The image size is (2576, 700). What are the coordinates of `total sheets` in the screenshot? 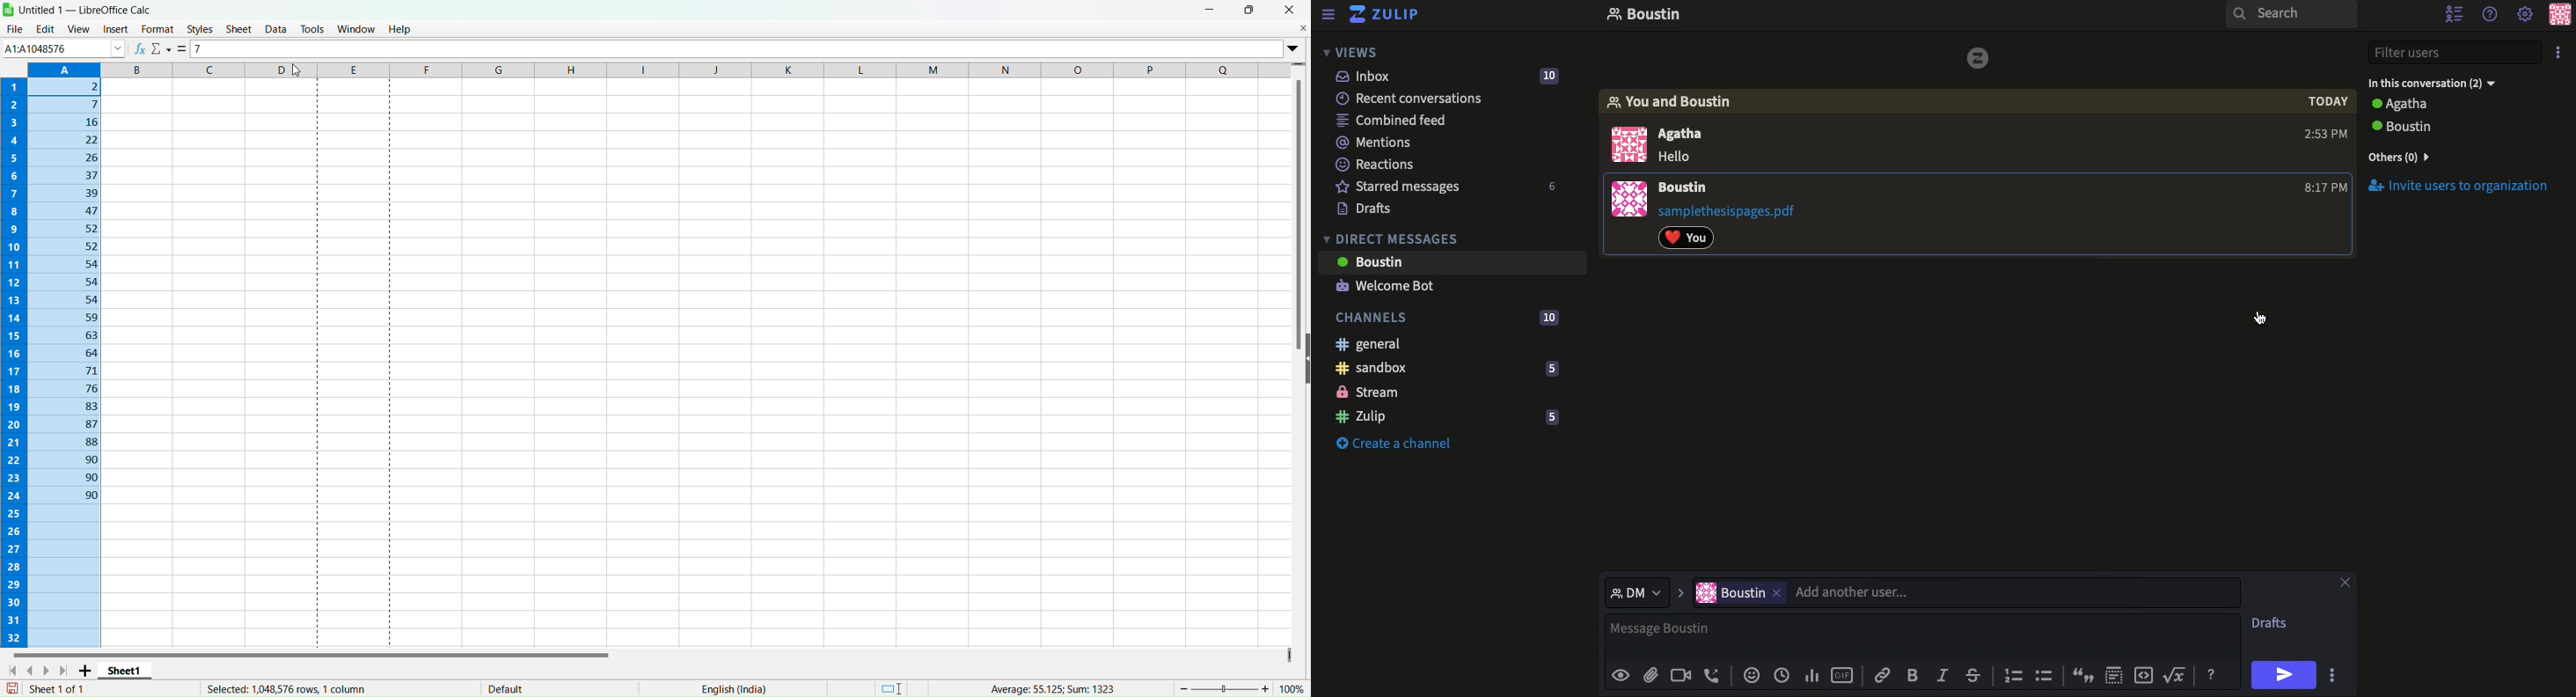 It's located at (61, 688).